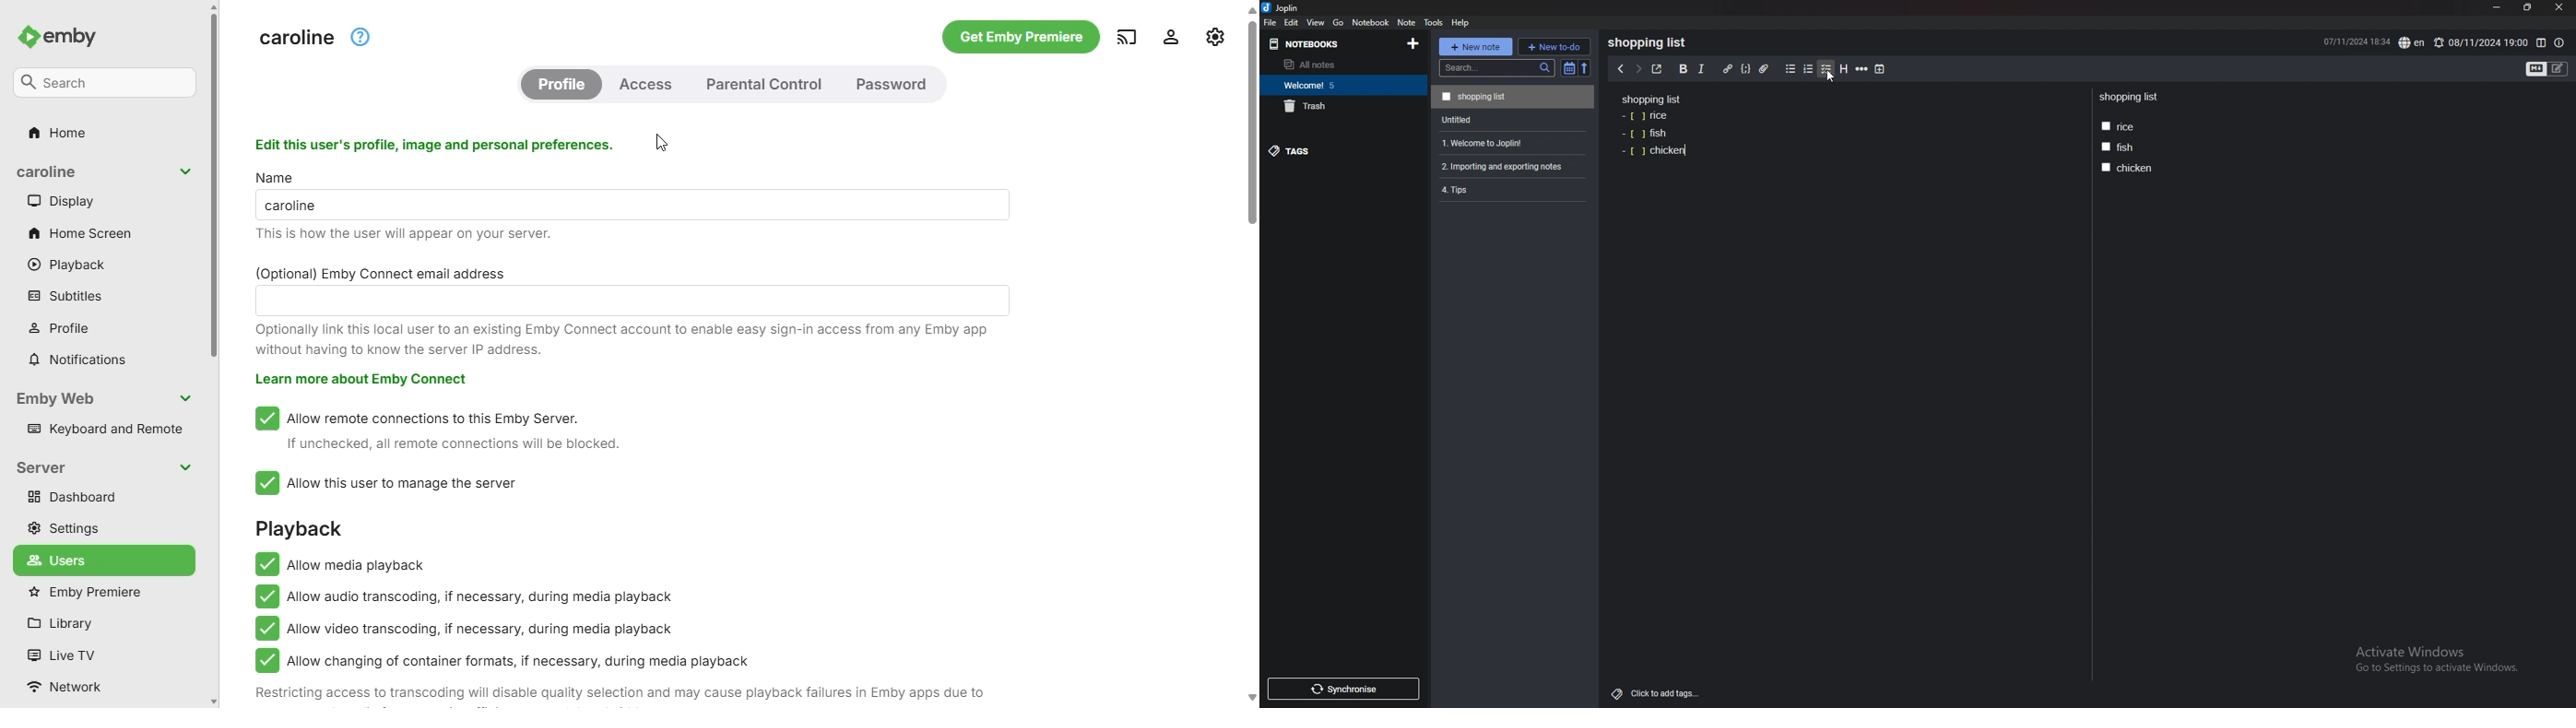  Describe the element at coordinates (2356, 41) in the screenshot. I see `07/11/2024 1833` at that location.